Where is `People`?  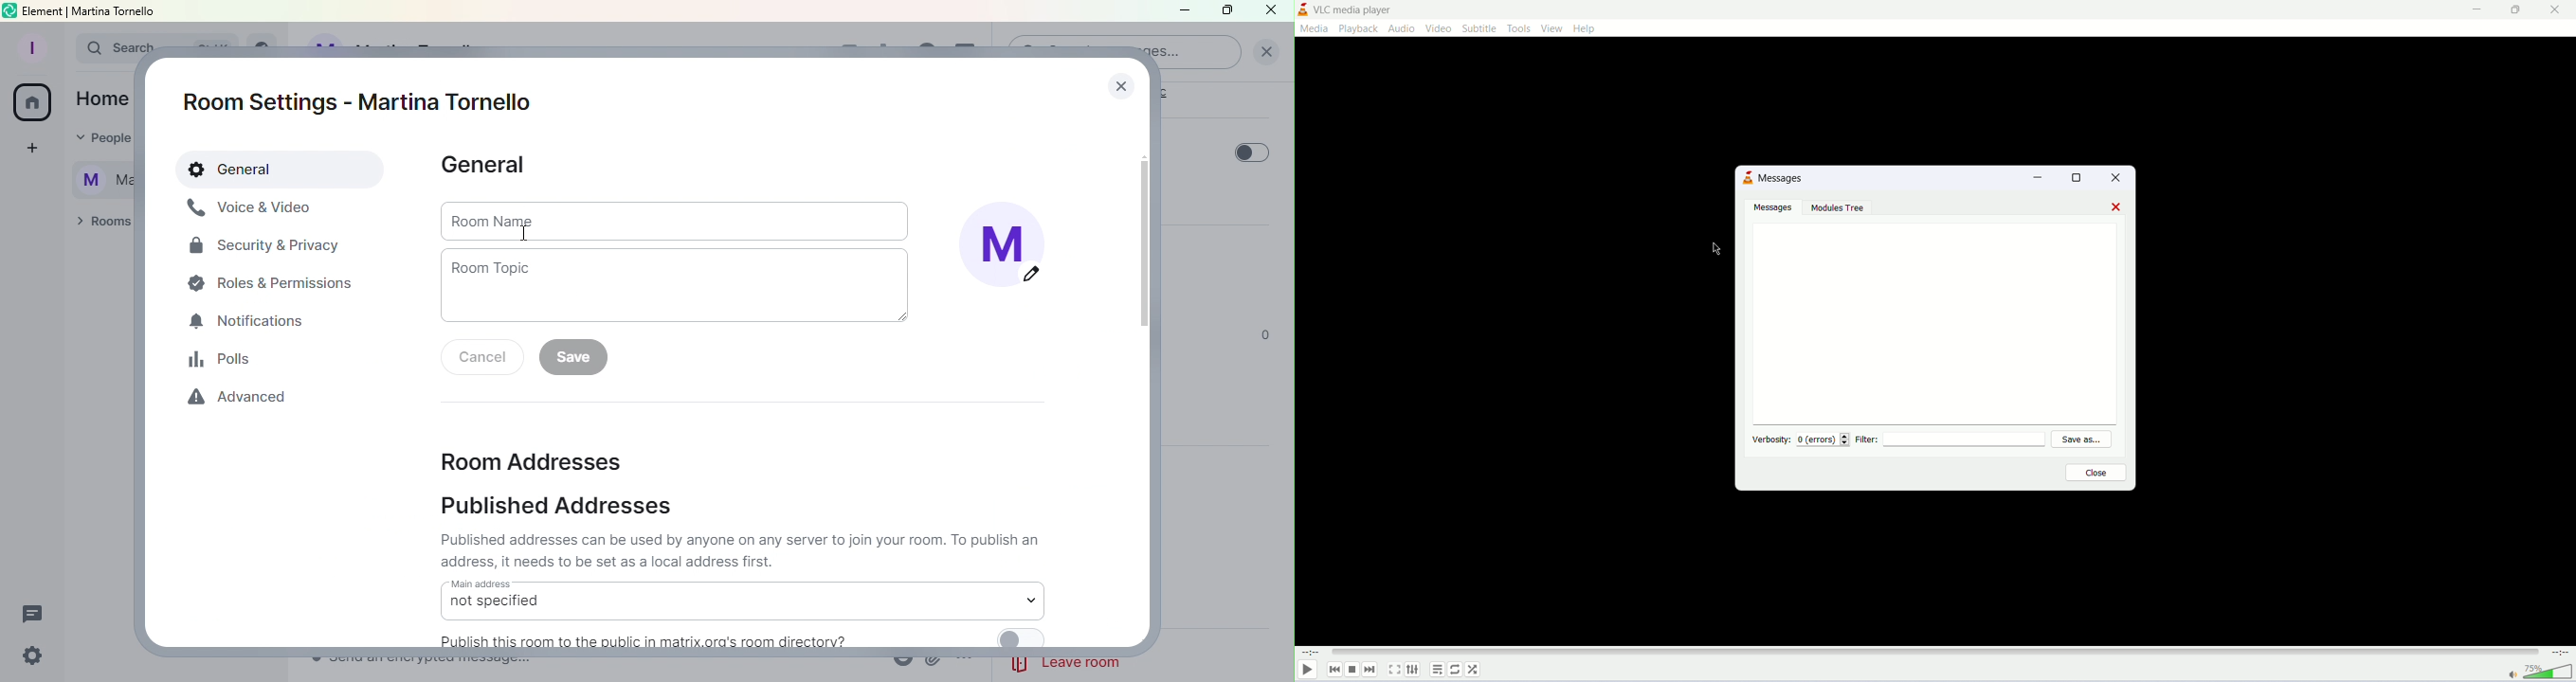 People is located at coordinates (97, 139).